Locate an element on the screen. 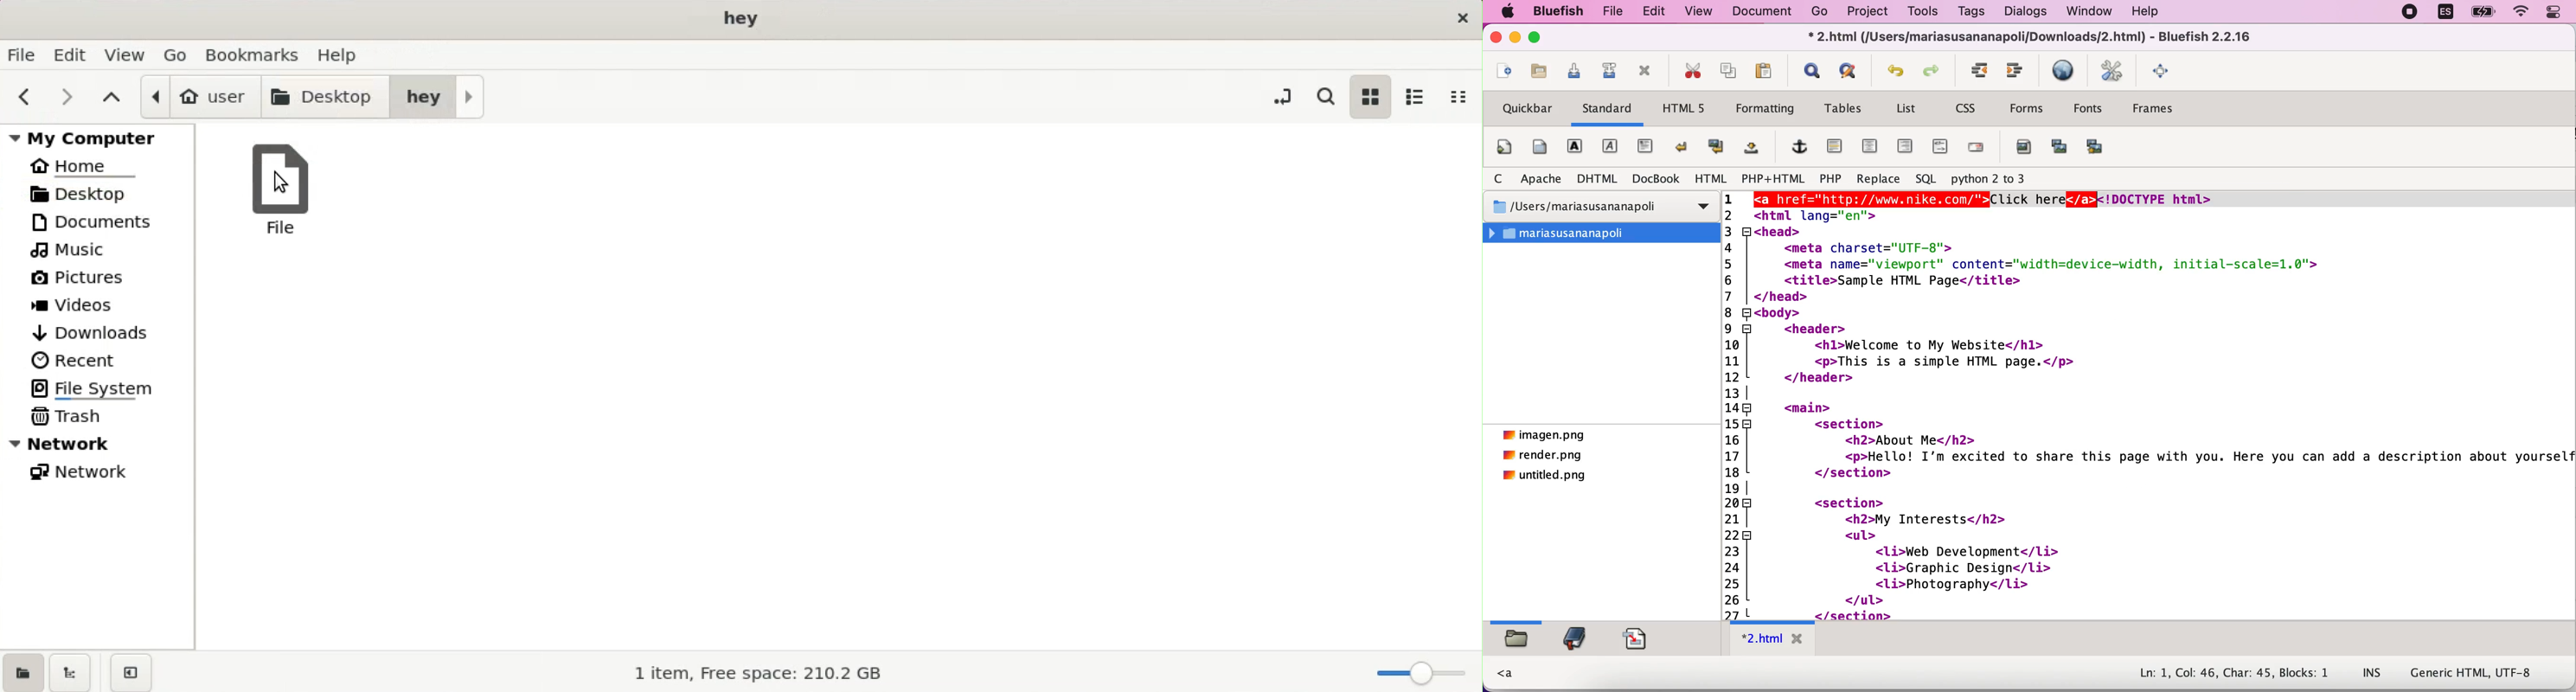  untitled.png is located at coordinates (1546, 478).